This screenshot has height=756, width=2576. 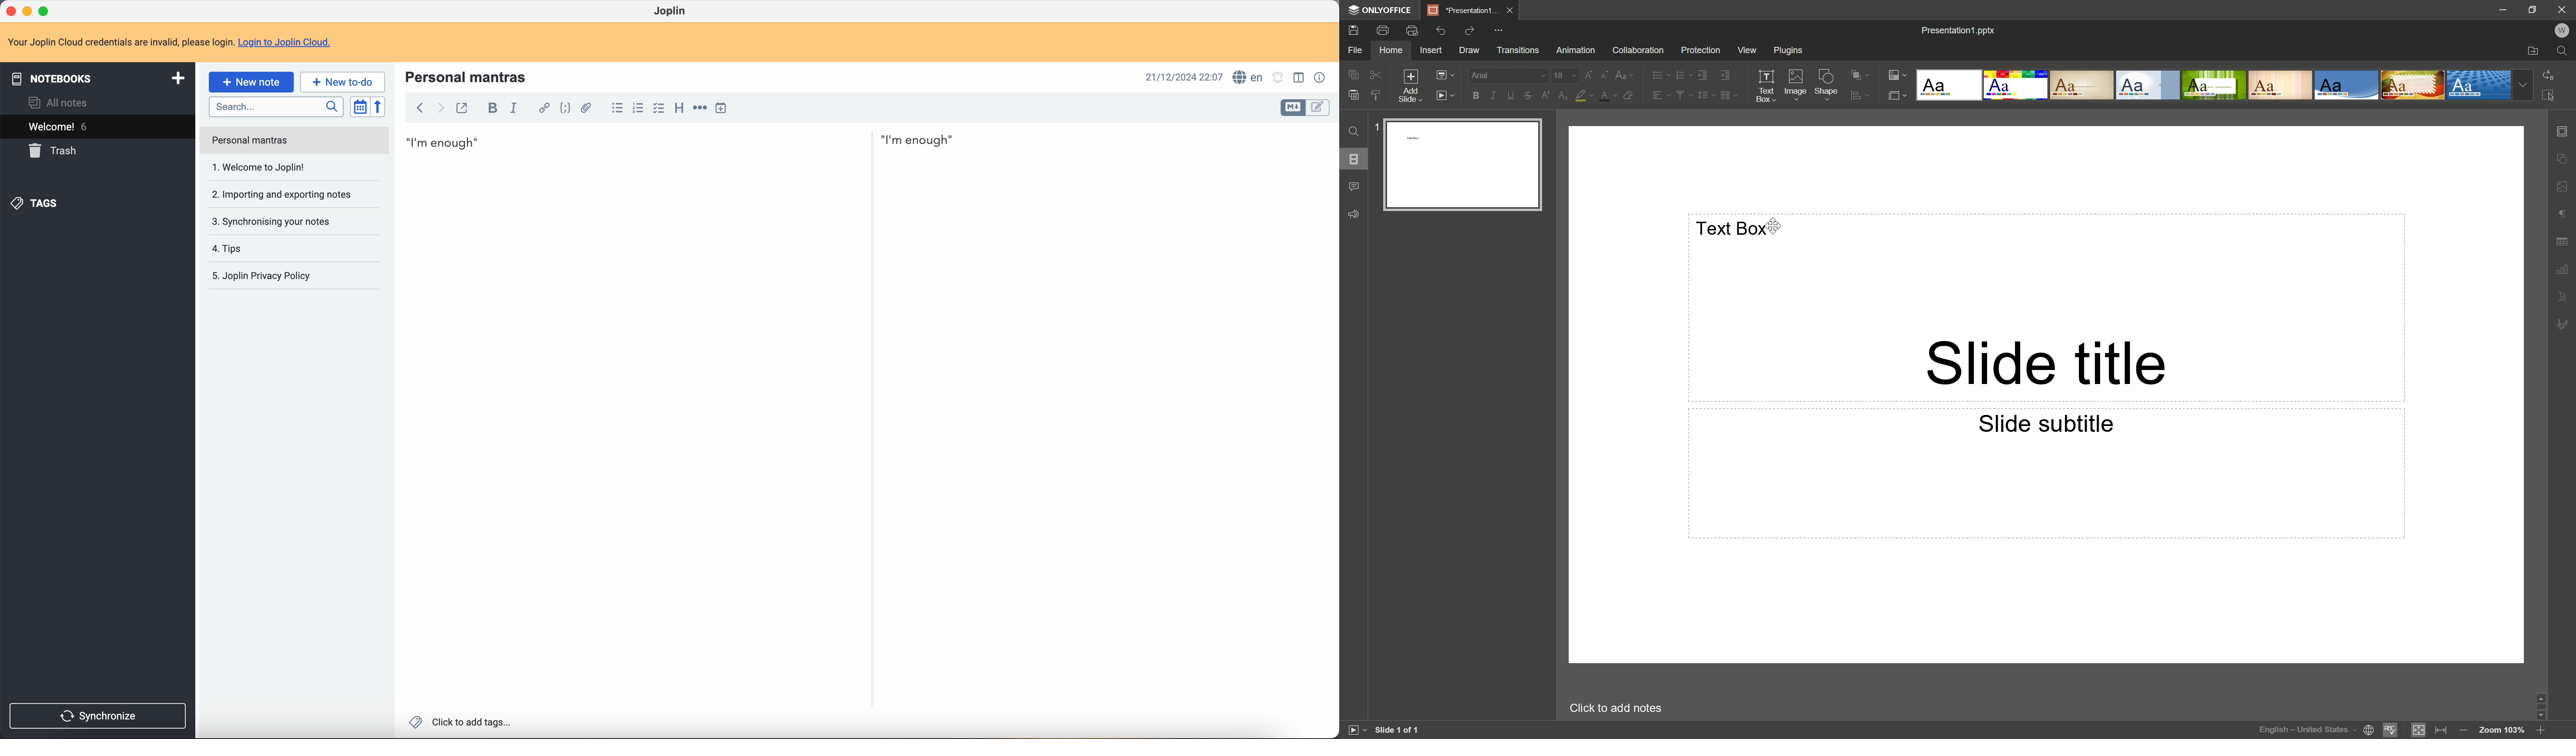 What do you see at coordinates (171, 43) in the screenshot?
I see `note` at bounding box center [171, 43].